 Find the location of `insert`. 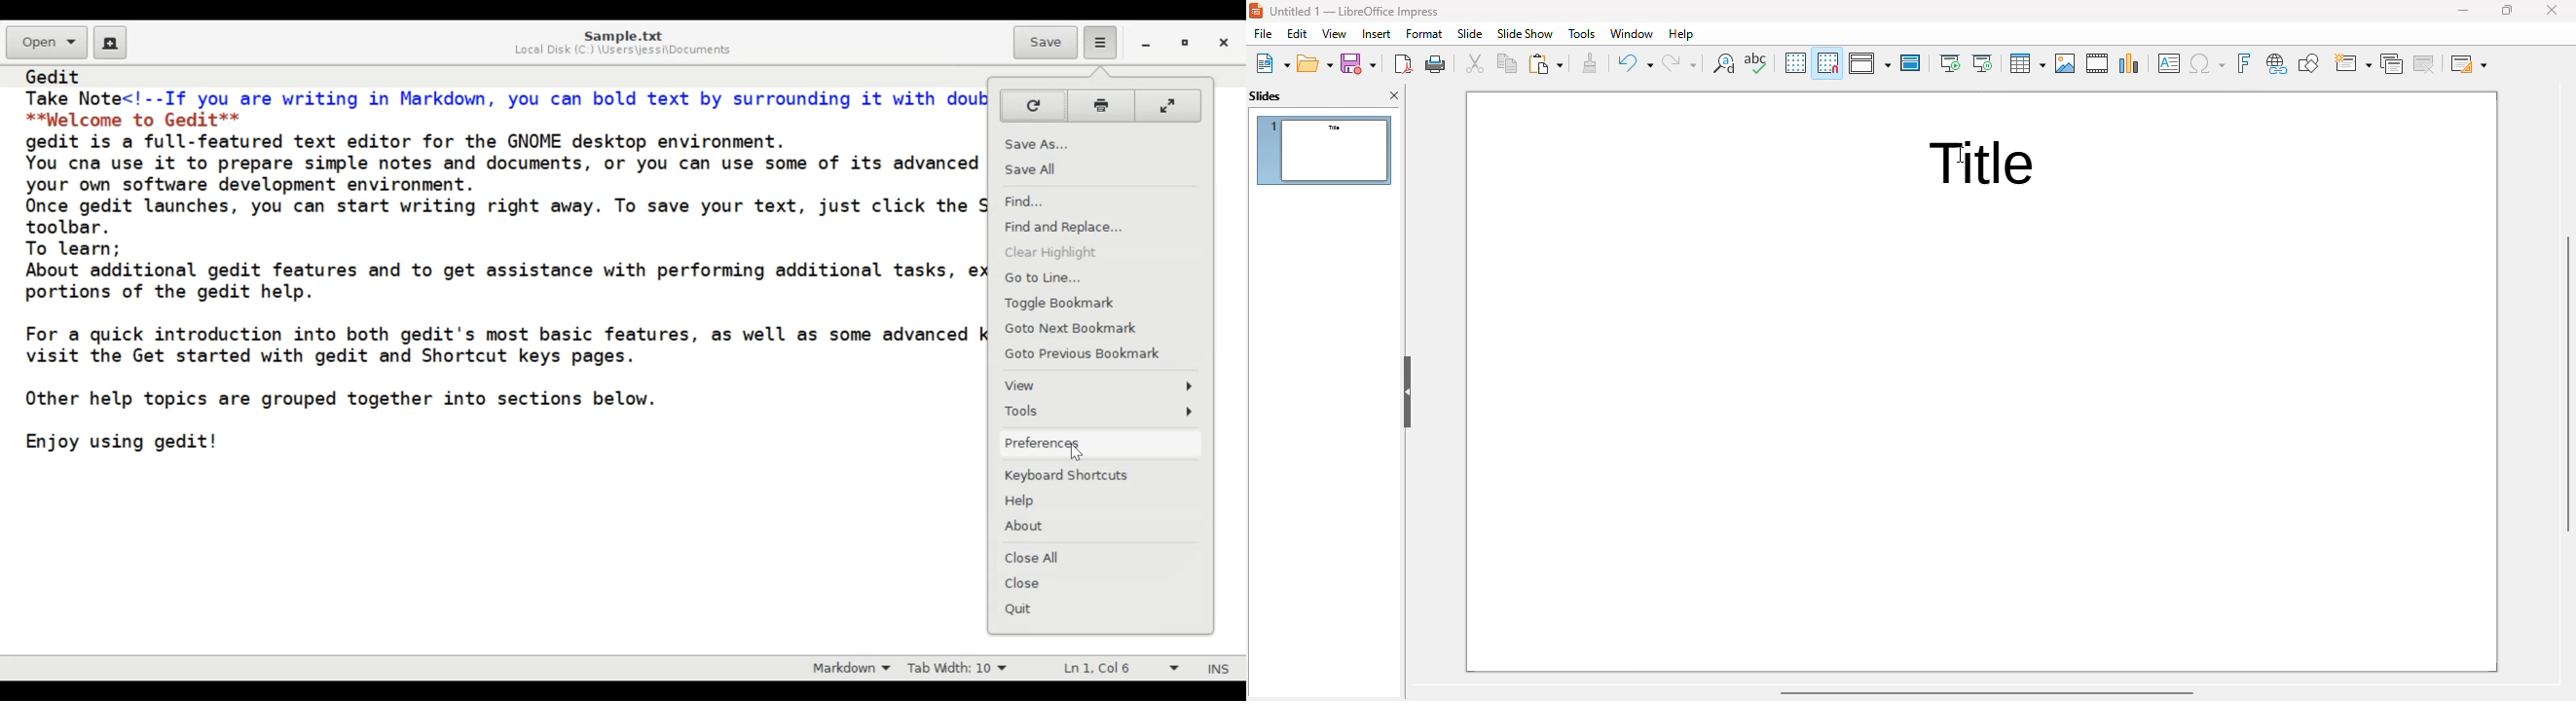

insert is located at coordinates (1377, 34).